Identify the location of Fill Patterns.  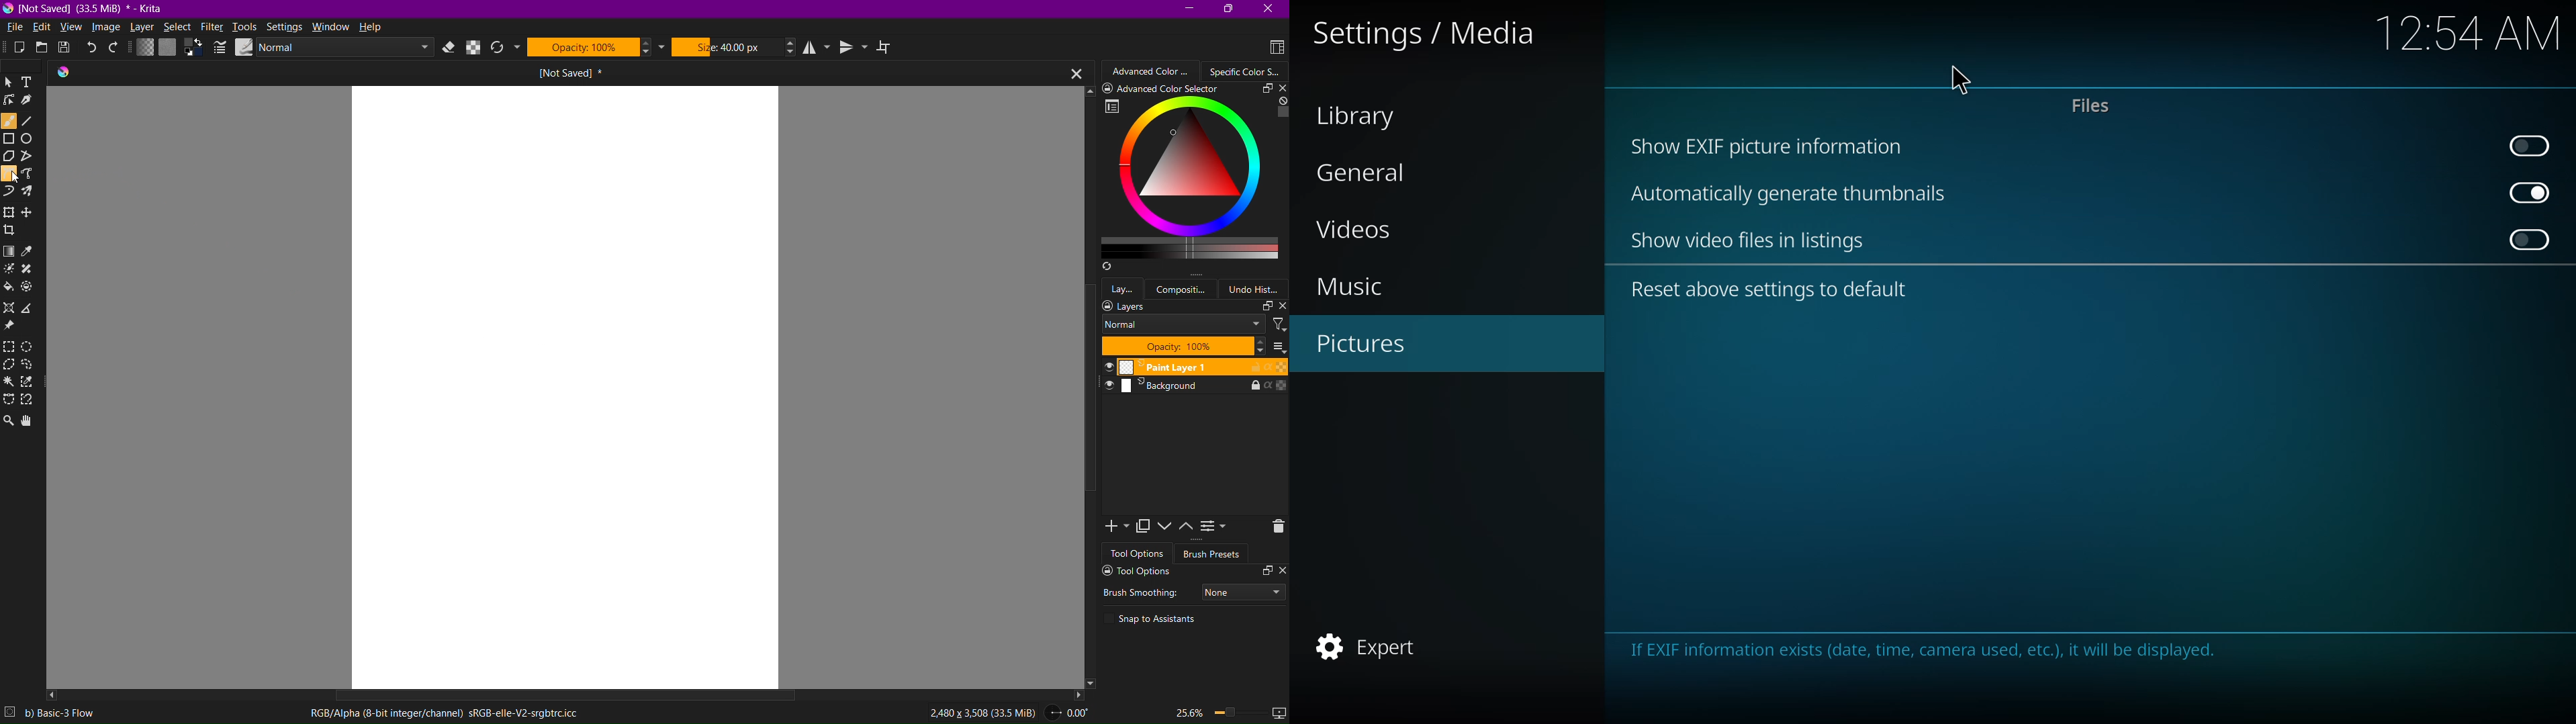
(167, 48).